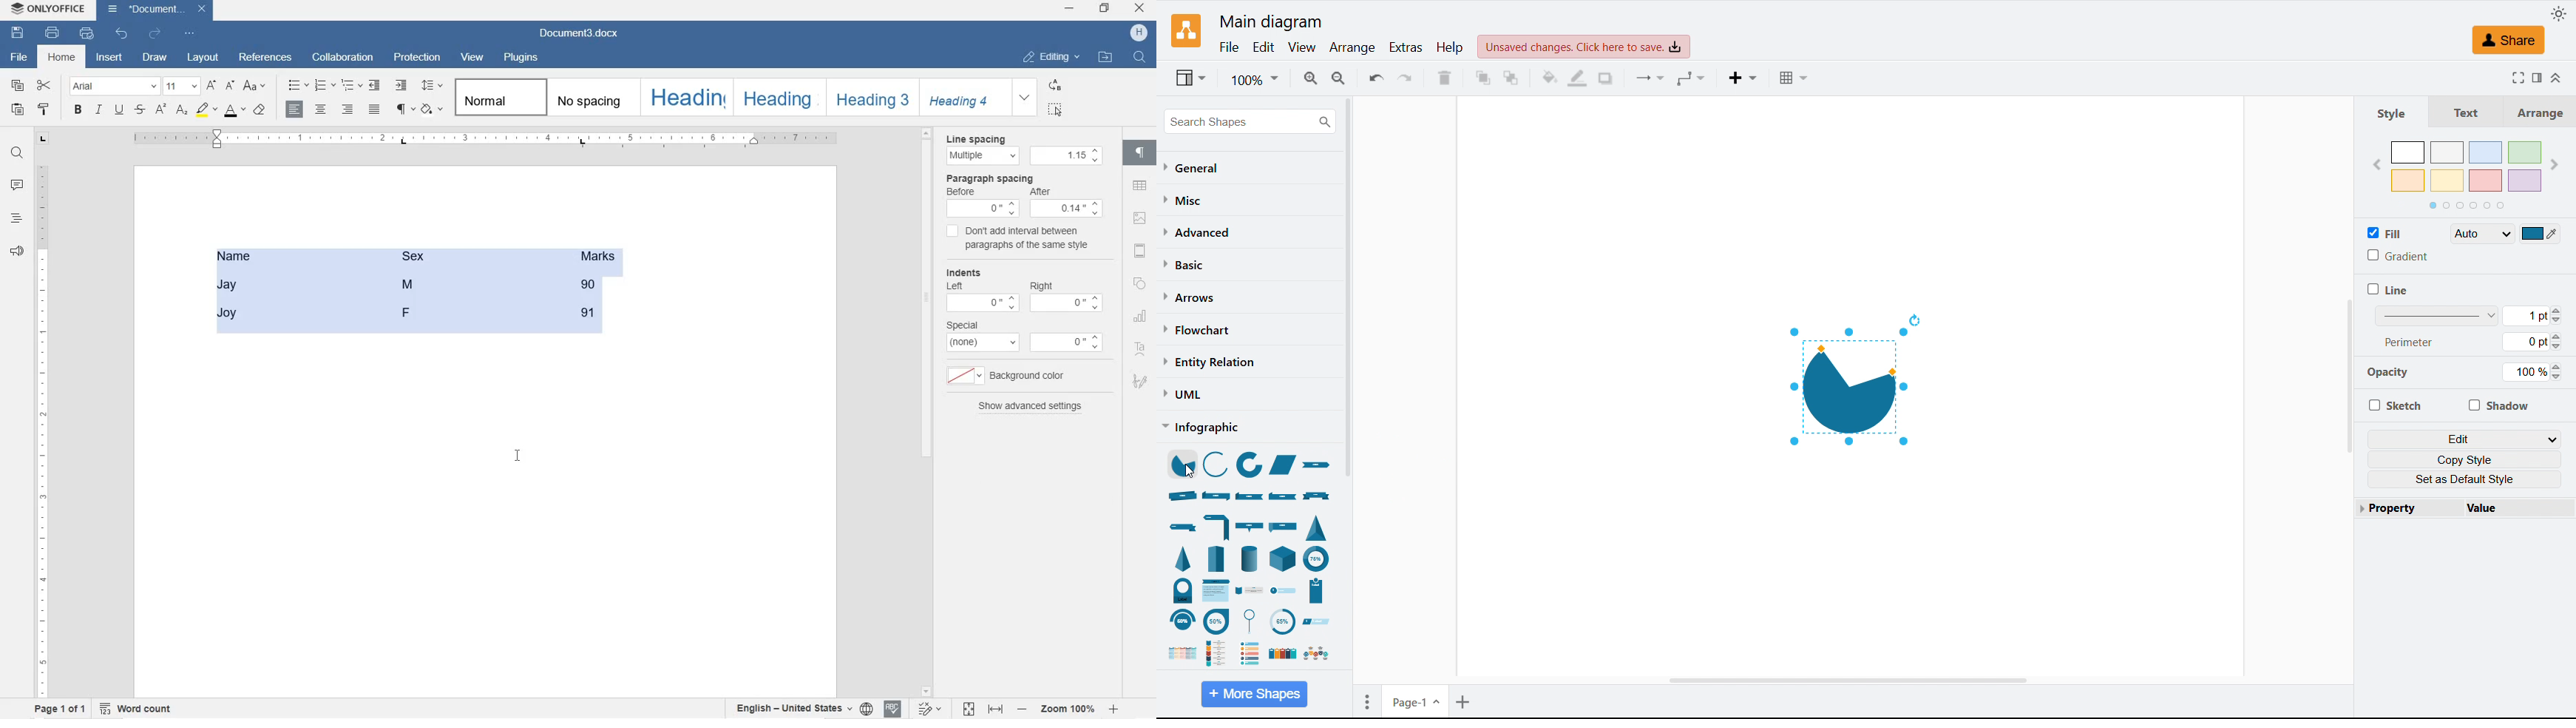 The width and height of the screenshot is (2576, 728). Describe the element at coordinates (136, 709) in the screenshot. I see `WORD COUNT` at that location.